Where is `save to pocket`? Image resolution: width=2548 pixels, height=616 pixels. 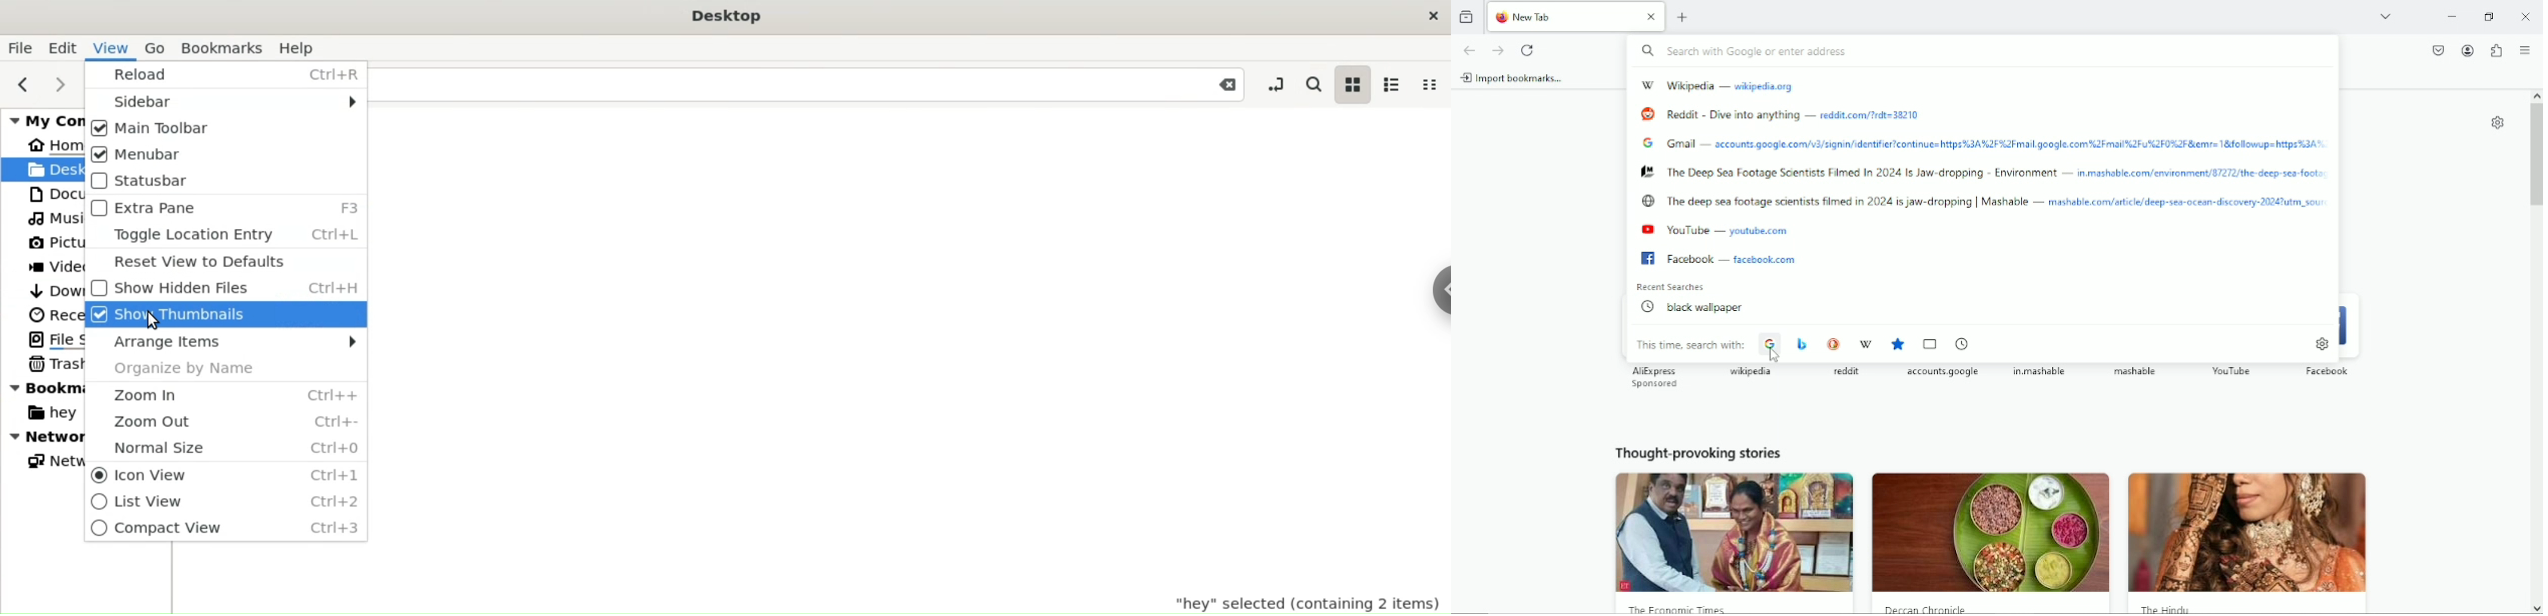
save to pocket is located at coordinates (2439, 50).